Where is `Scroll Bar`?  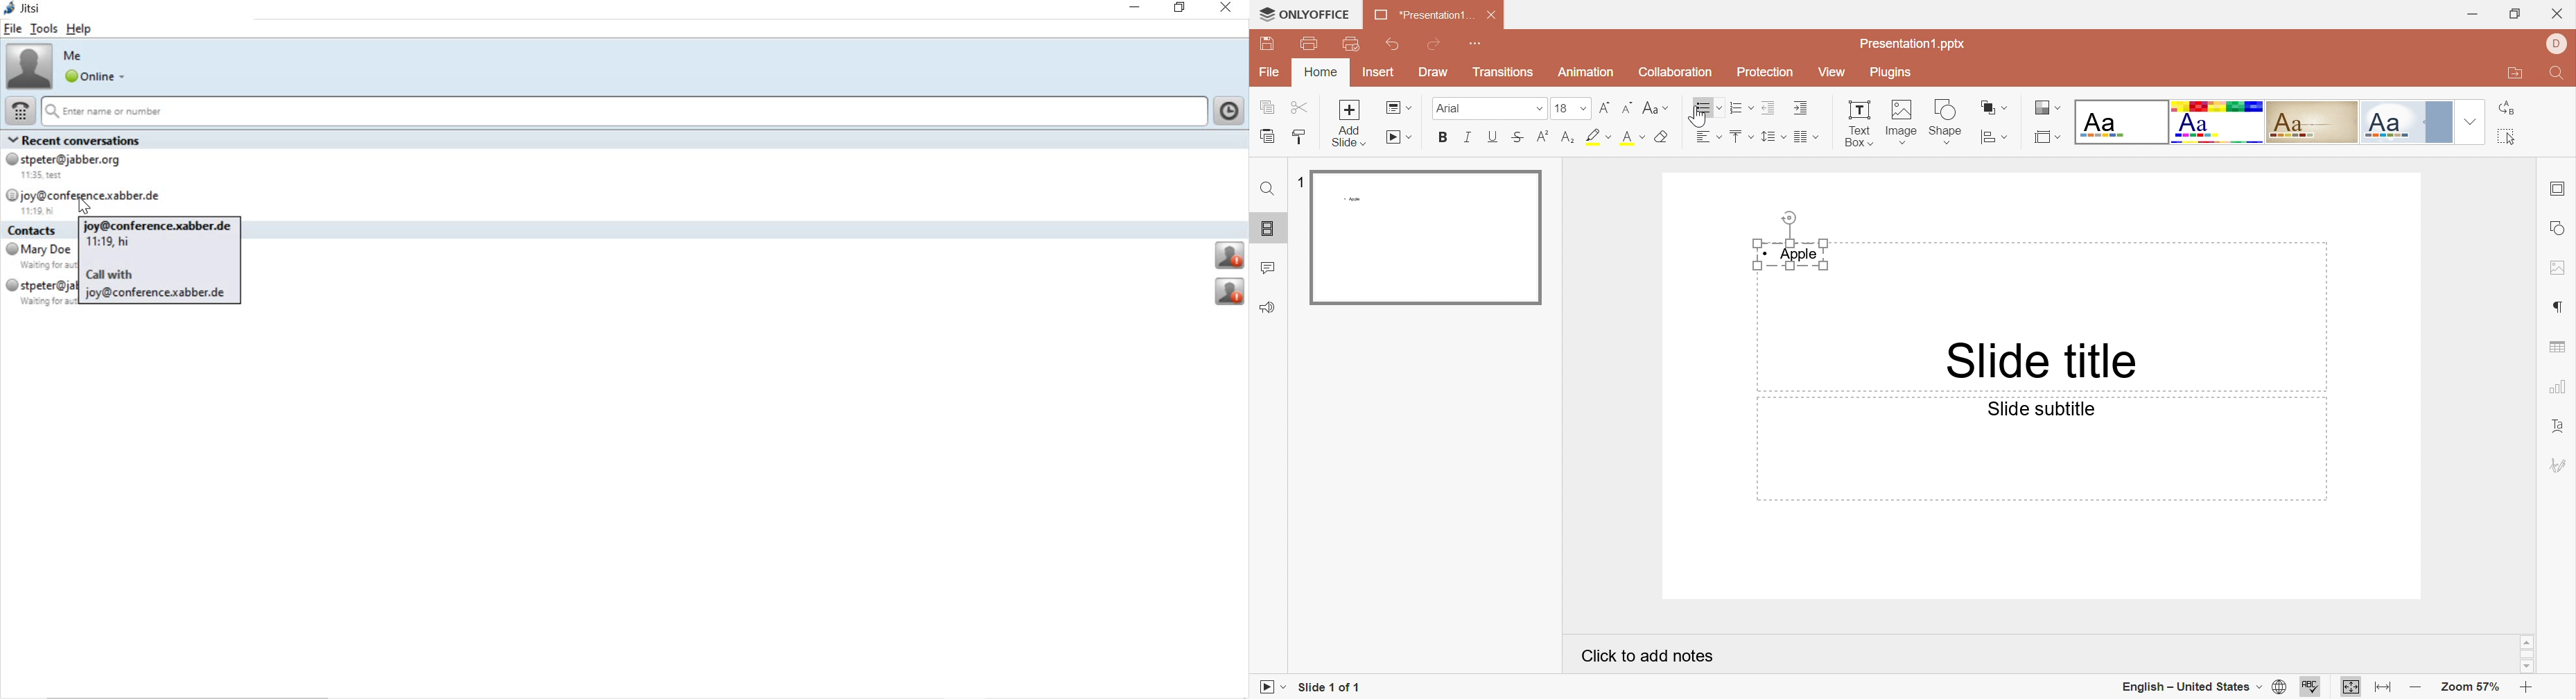 Scroll Bar is located at coordinates (2530, 655).